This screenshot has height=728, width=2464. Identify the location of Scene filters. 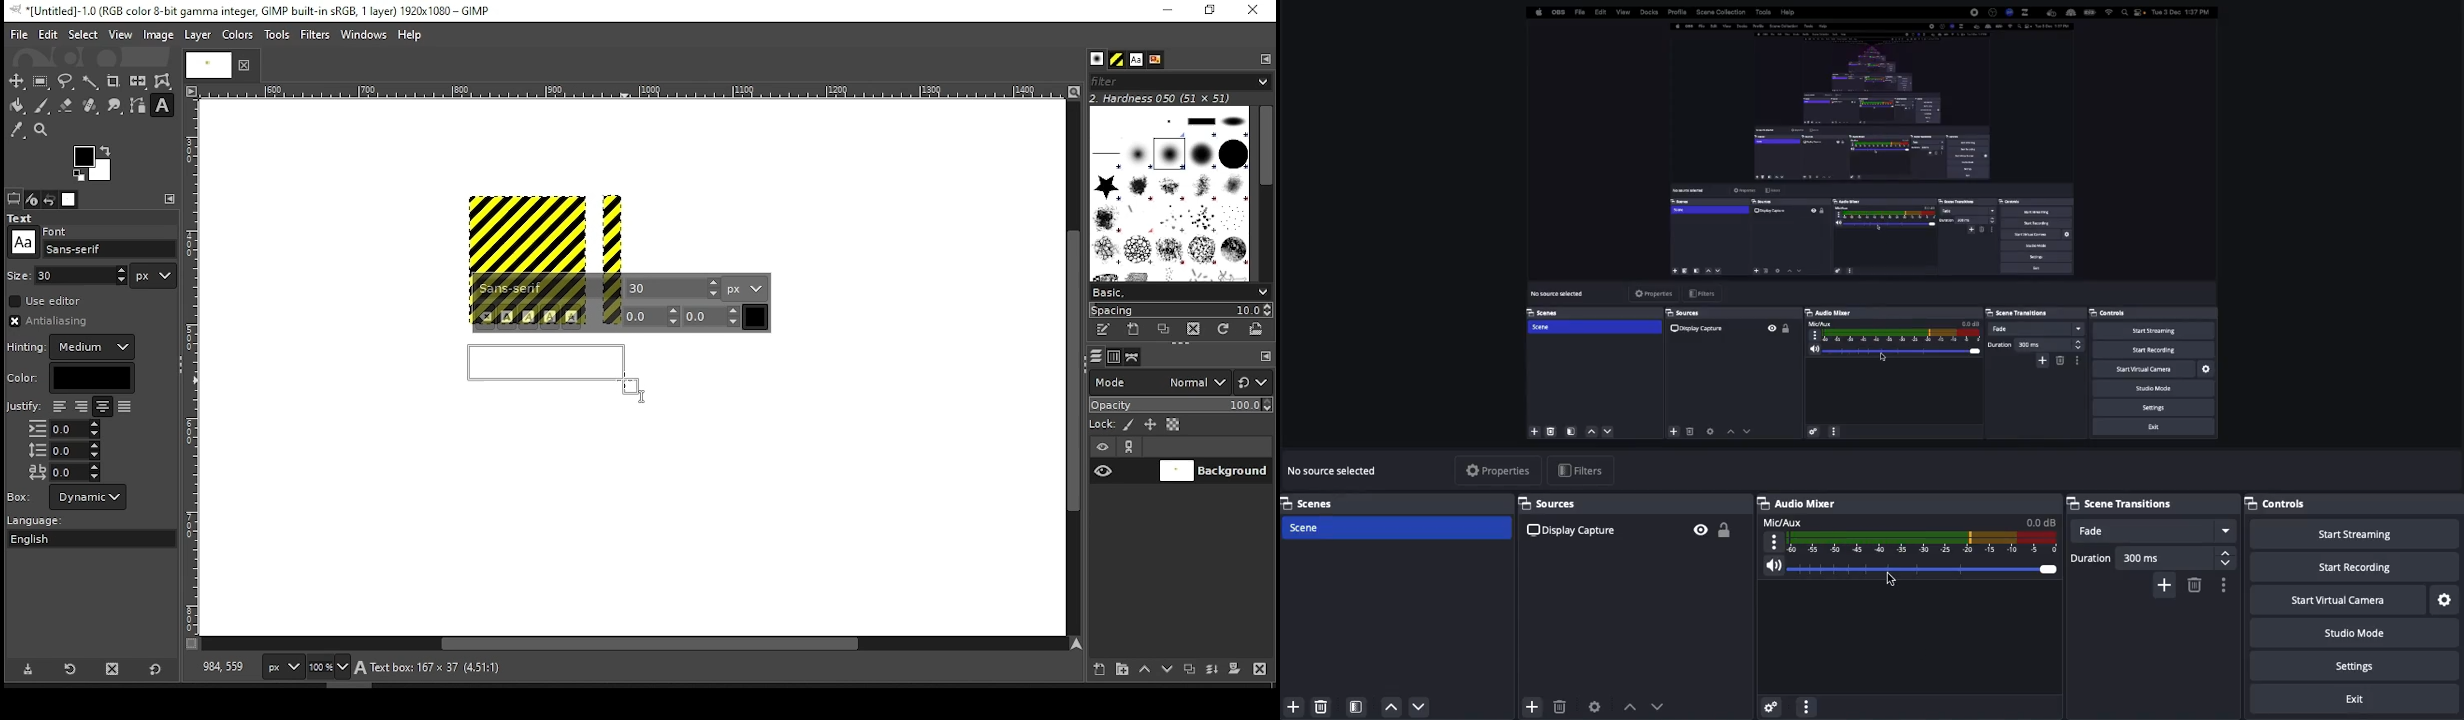
(1357, 704).